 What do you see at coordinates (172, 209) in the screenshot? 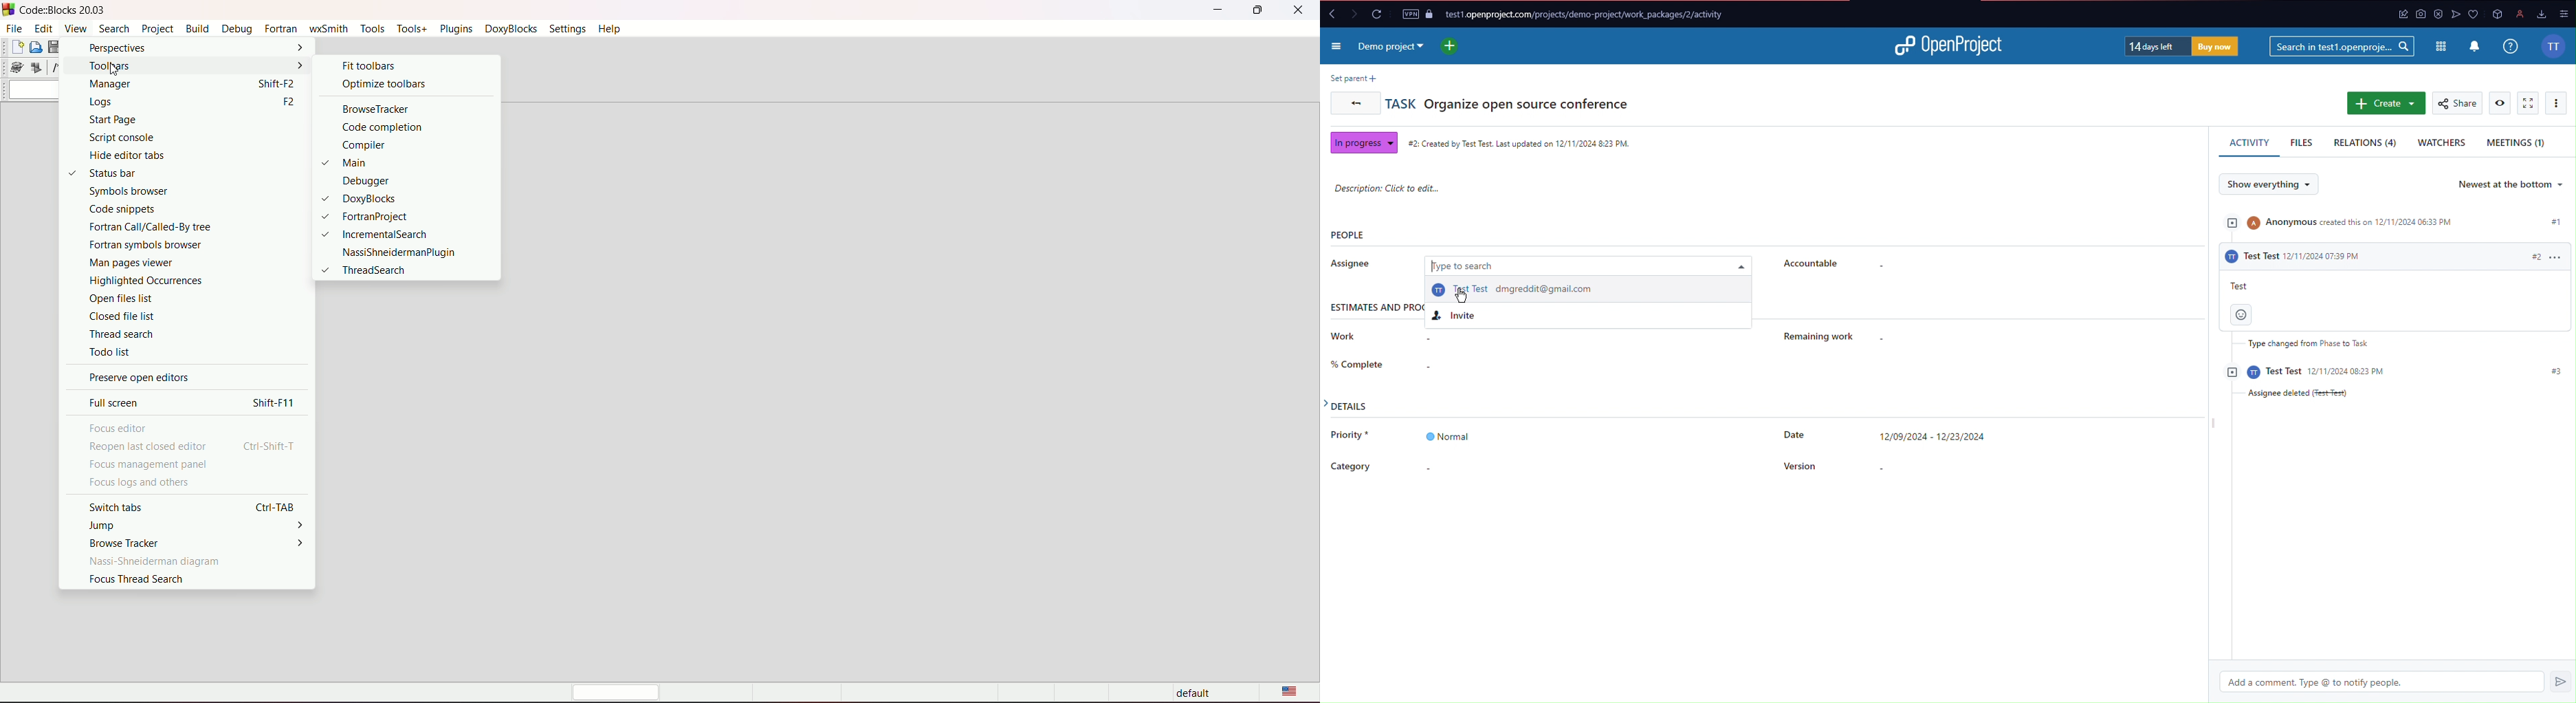
I see `code snippets` at bounding box center [172, 209].